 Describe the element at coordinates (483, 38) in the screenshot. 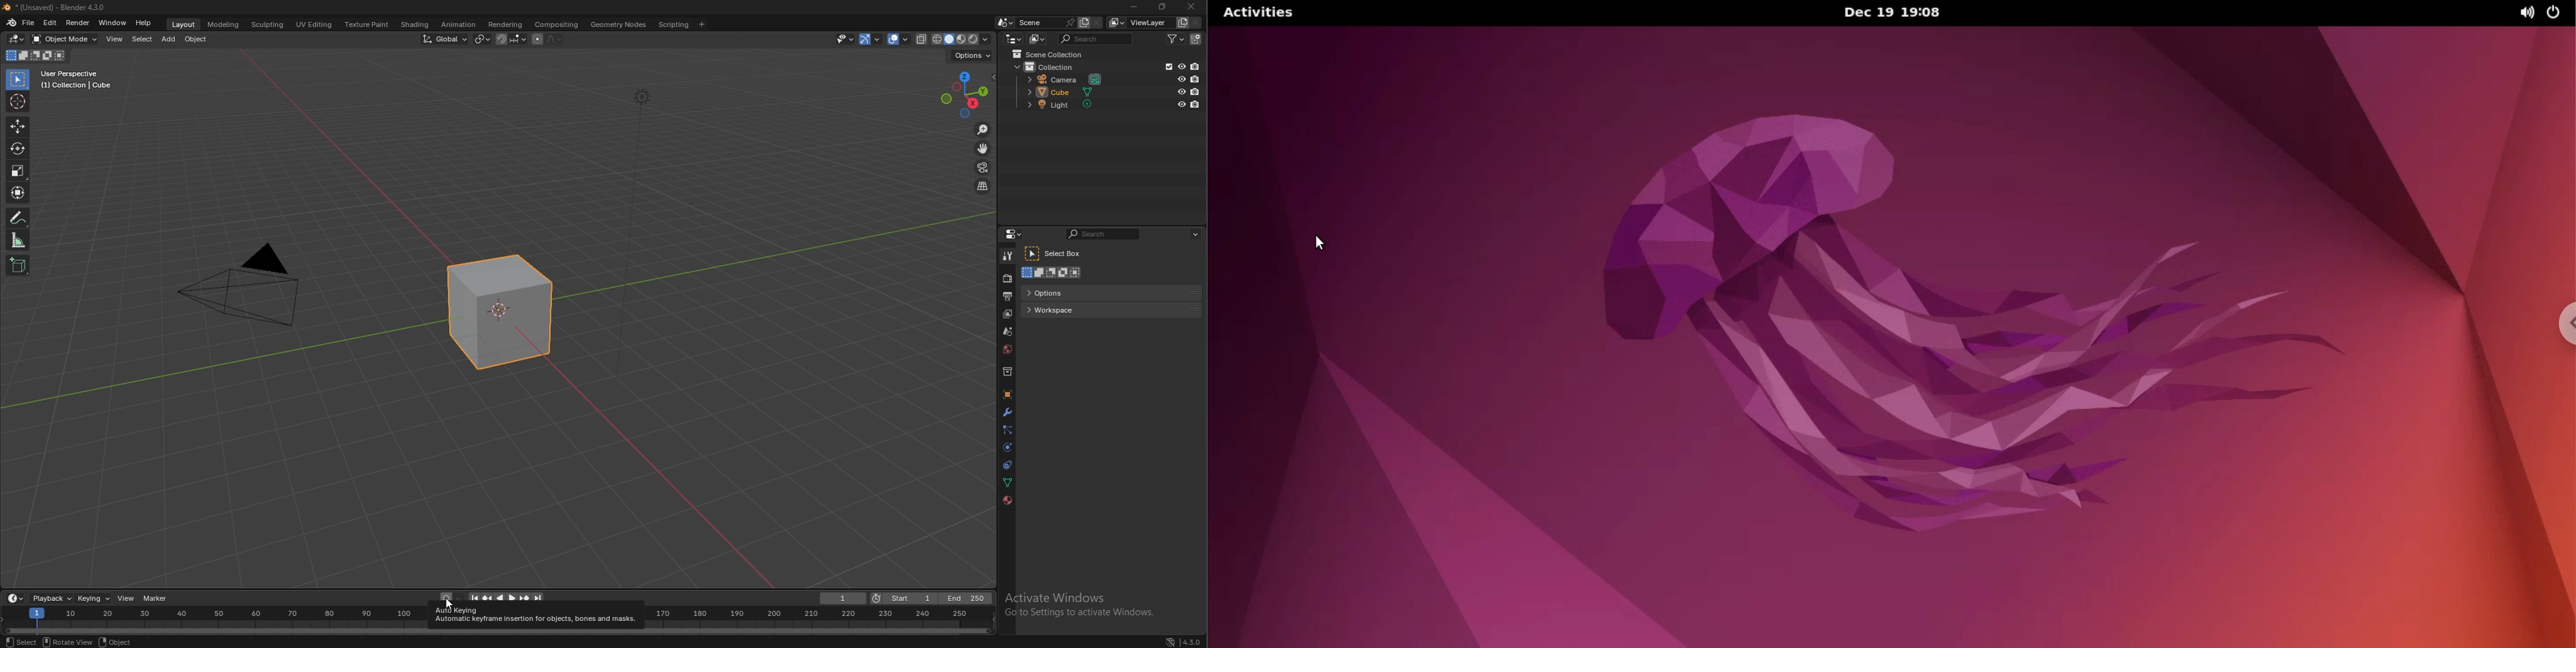

I see `transform pivot point` at that location.